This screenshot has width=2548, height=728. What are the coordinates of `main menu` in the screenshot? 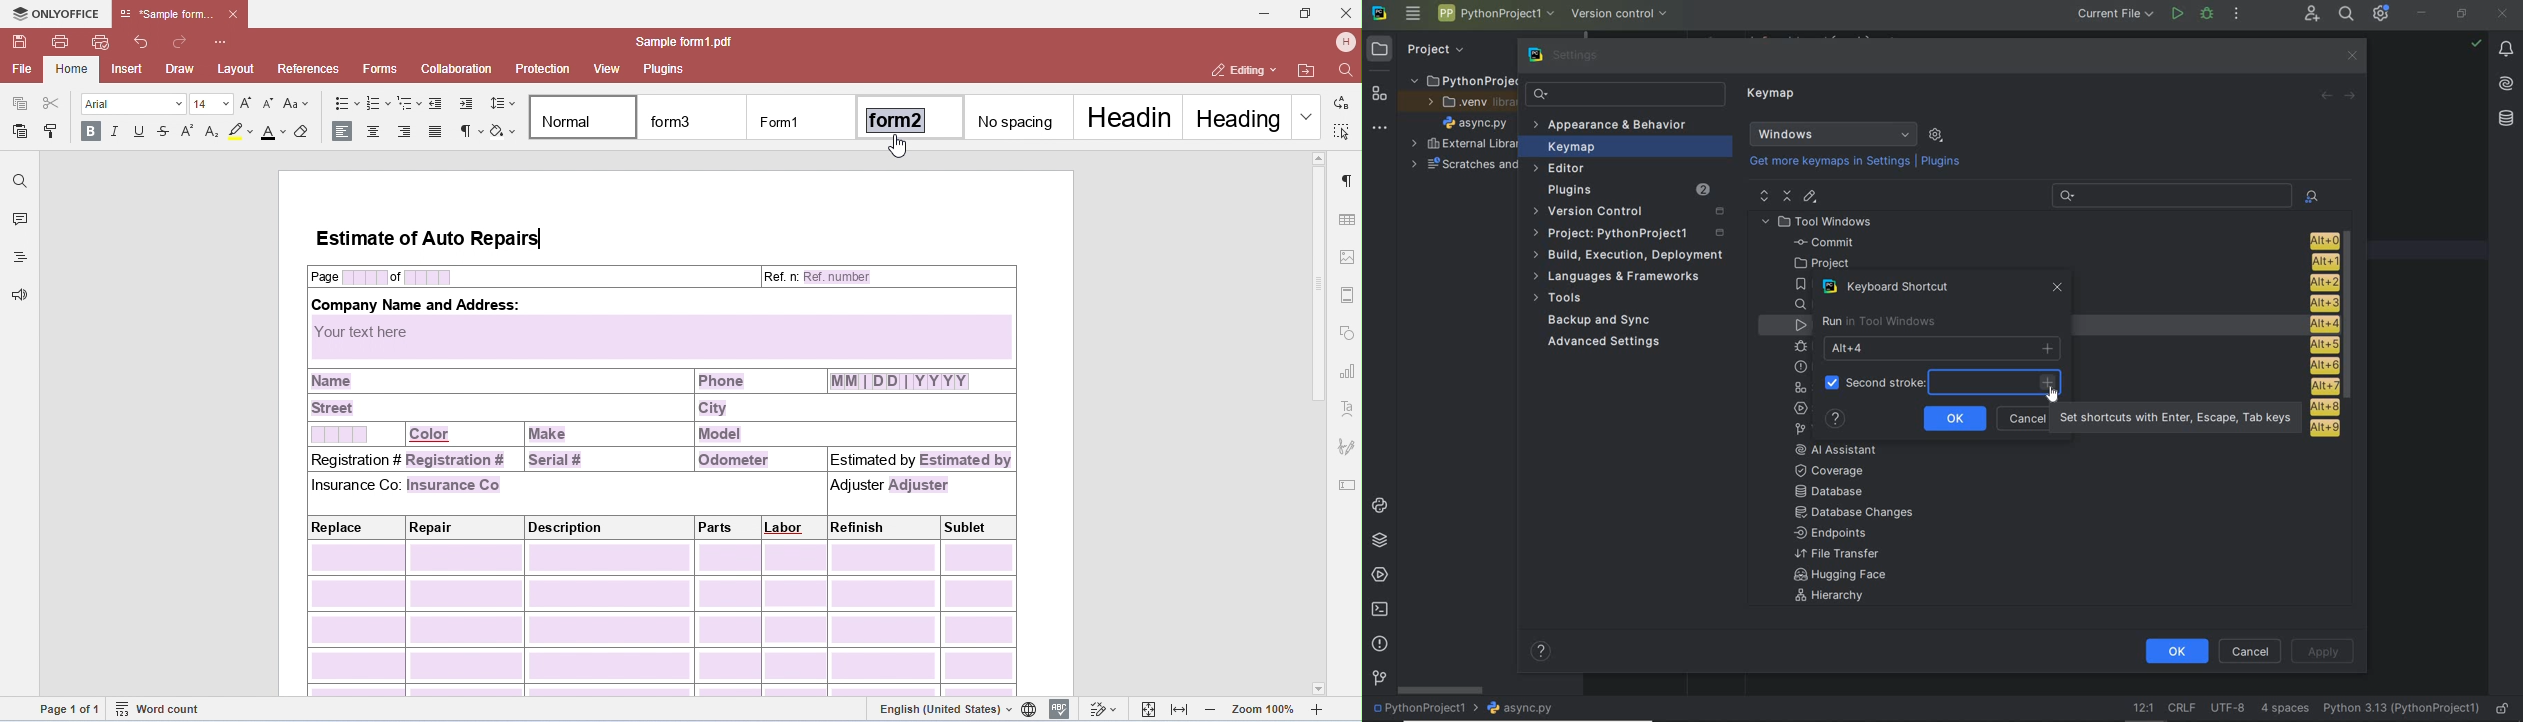 It's located at (1412, 15).